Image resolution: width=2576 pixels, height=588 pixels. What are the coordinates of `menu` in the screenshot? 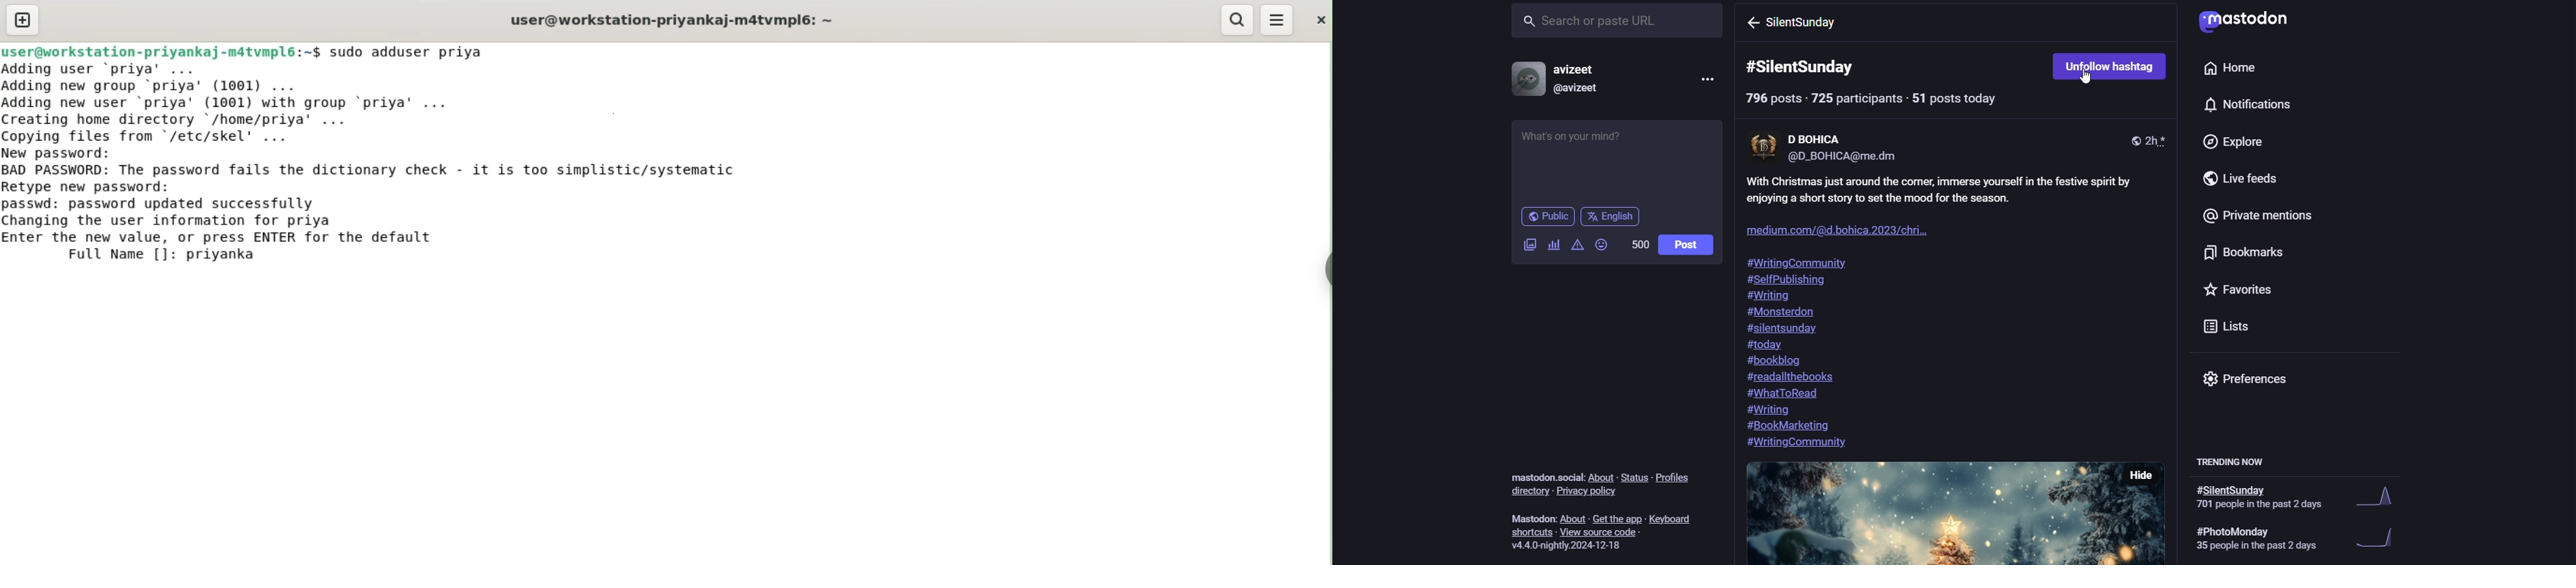 It's located at (1705, 79).